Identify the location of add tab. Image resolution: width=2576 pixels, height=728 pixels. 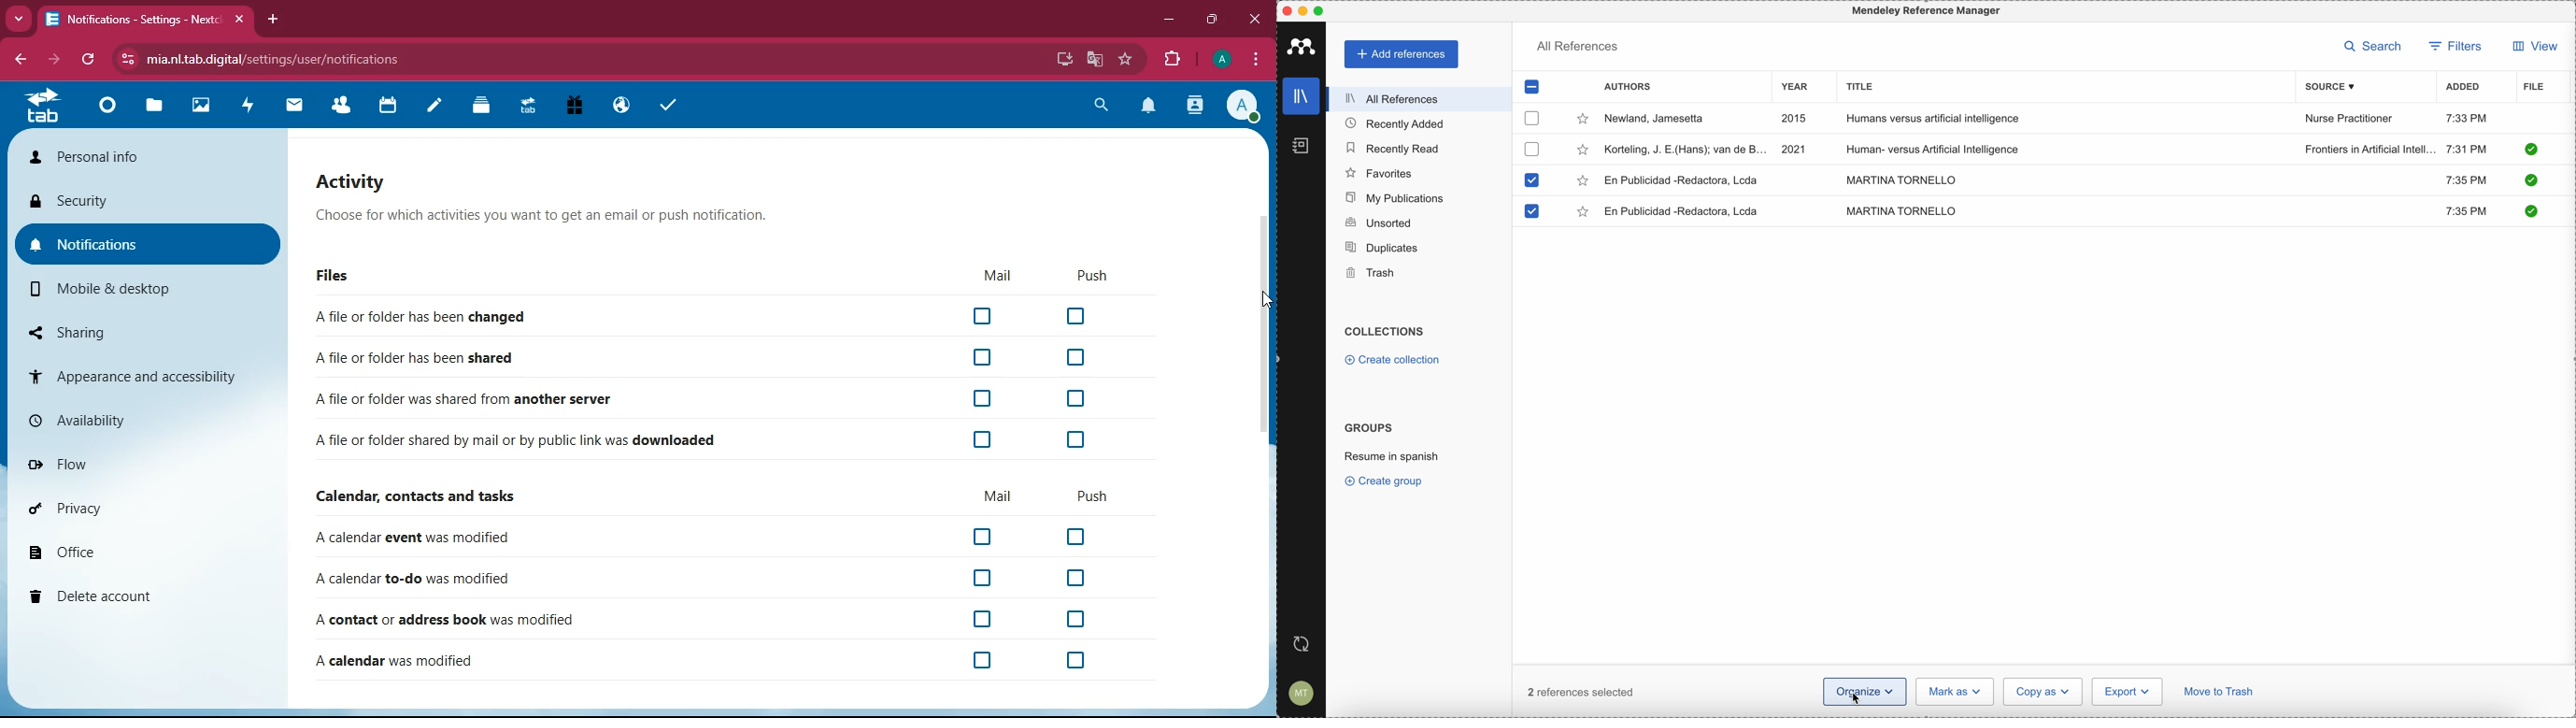
(276, 21).